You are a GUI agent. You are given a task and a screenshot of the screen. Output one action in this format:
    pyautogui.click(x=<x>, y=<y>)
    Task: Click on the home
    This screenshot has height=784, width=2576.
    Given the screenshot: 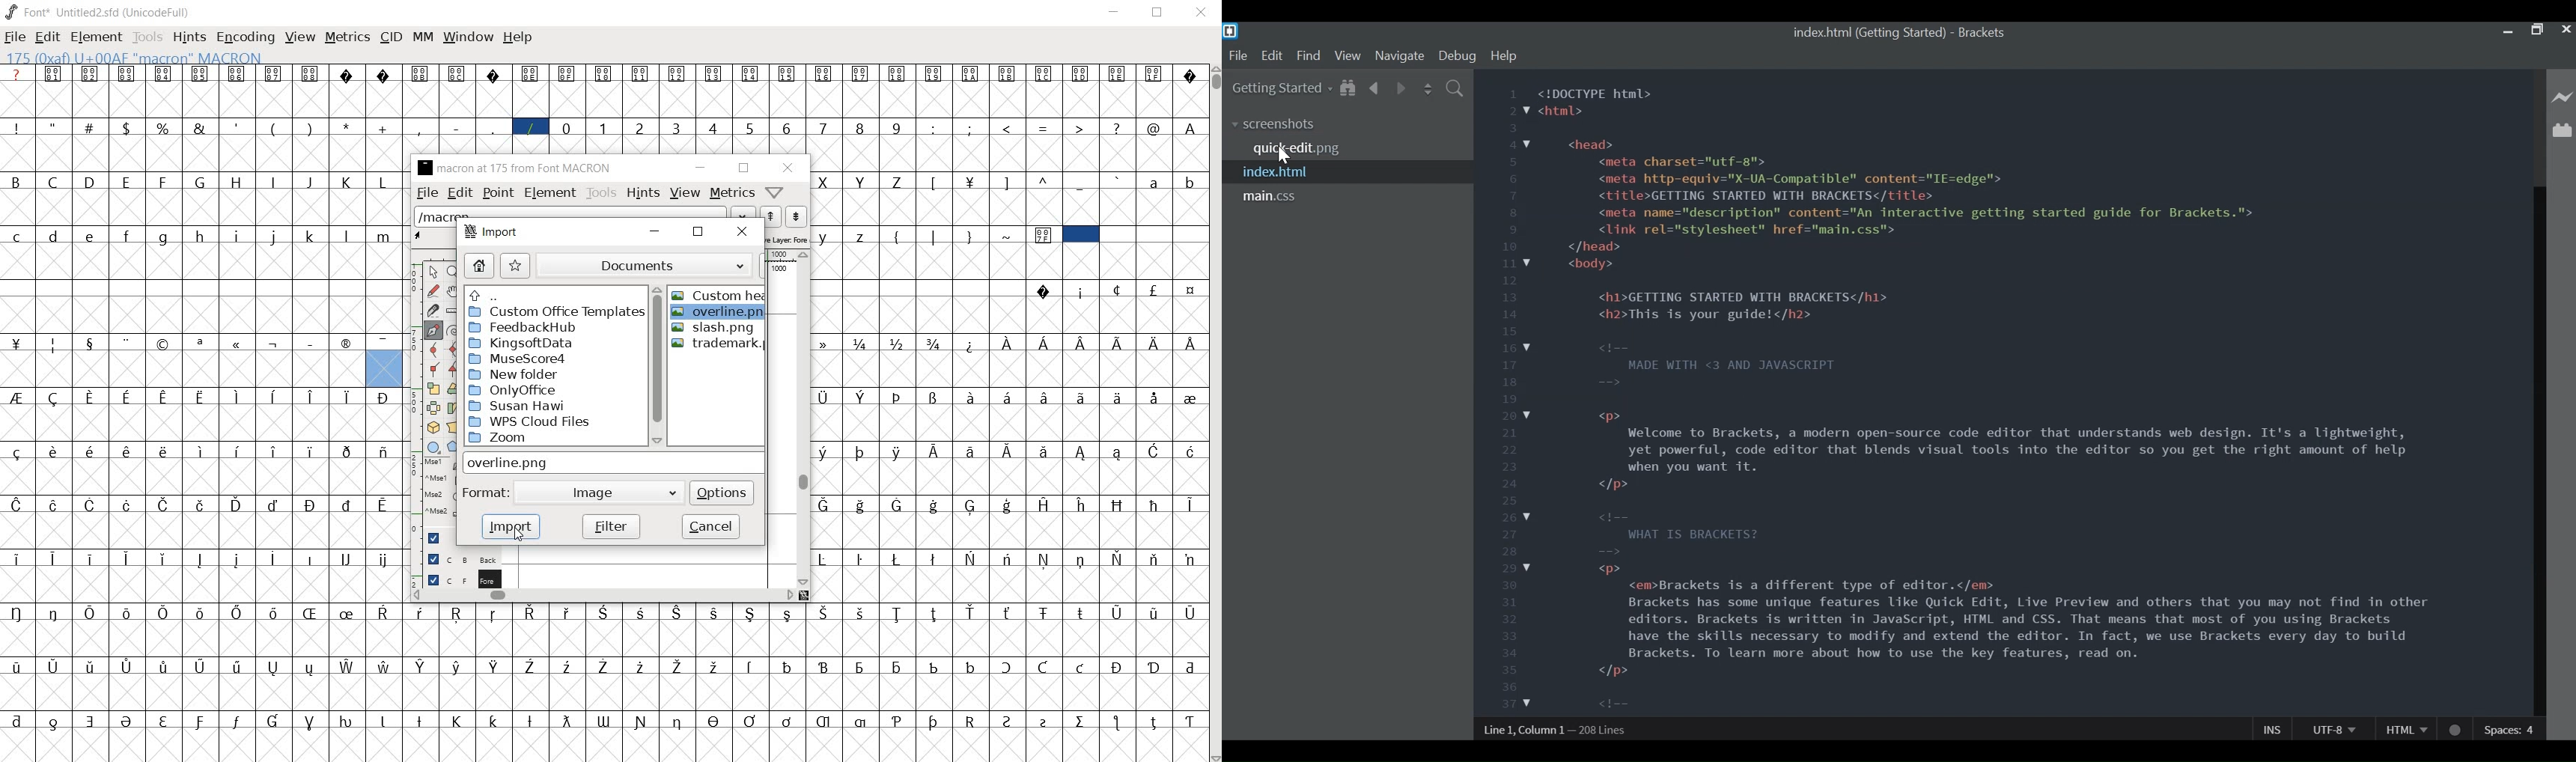 What is the action you would take?
    pyautogui.click(x=479, y=266)
    